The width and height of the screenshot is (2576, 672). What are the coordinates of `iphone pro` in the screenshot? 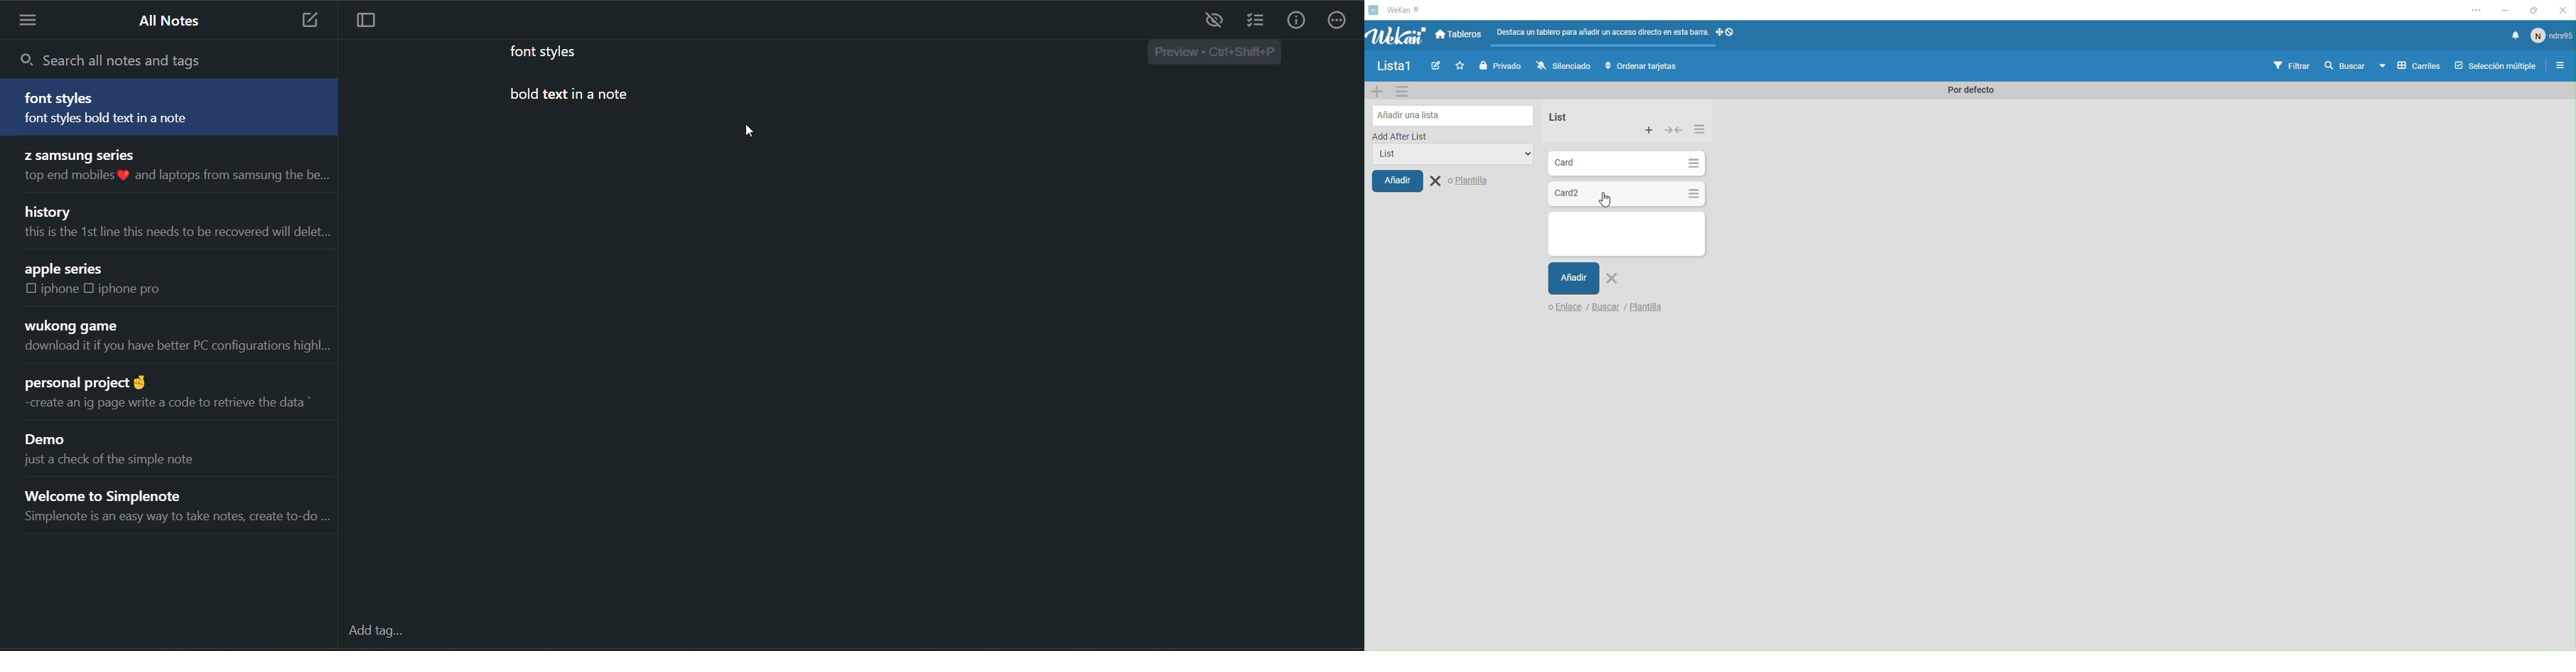 It's located at (131, 289).